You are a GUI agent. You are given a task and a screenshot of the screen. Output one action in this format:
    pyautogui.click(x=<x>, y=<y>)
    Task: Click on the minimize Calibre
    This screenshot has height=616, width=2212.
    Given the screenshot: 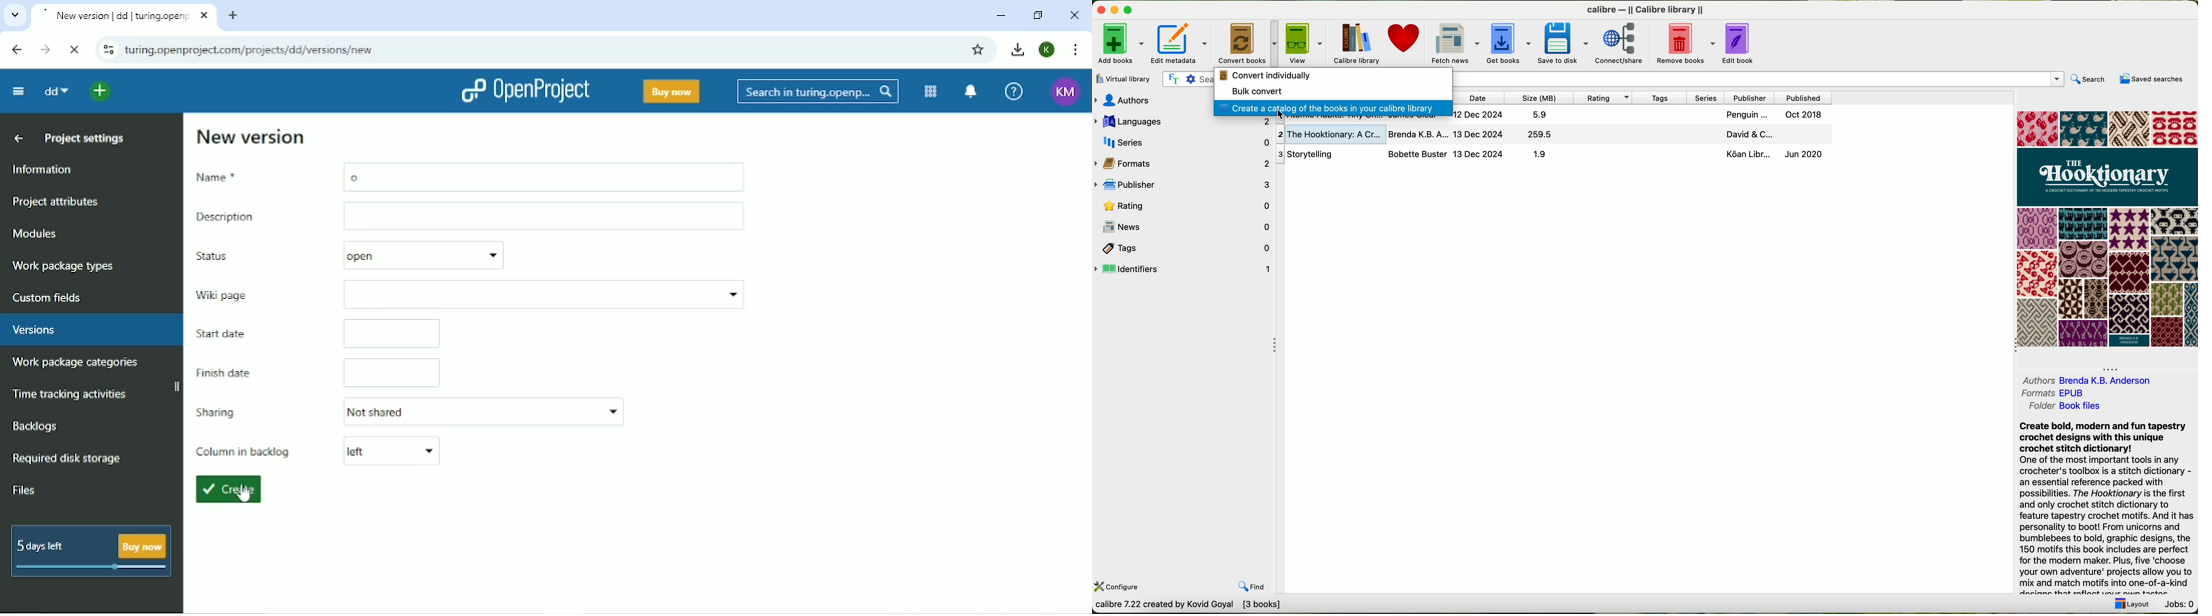 What is the action you would take?
    pyautogui.click(x=1115, y=11)
    